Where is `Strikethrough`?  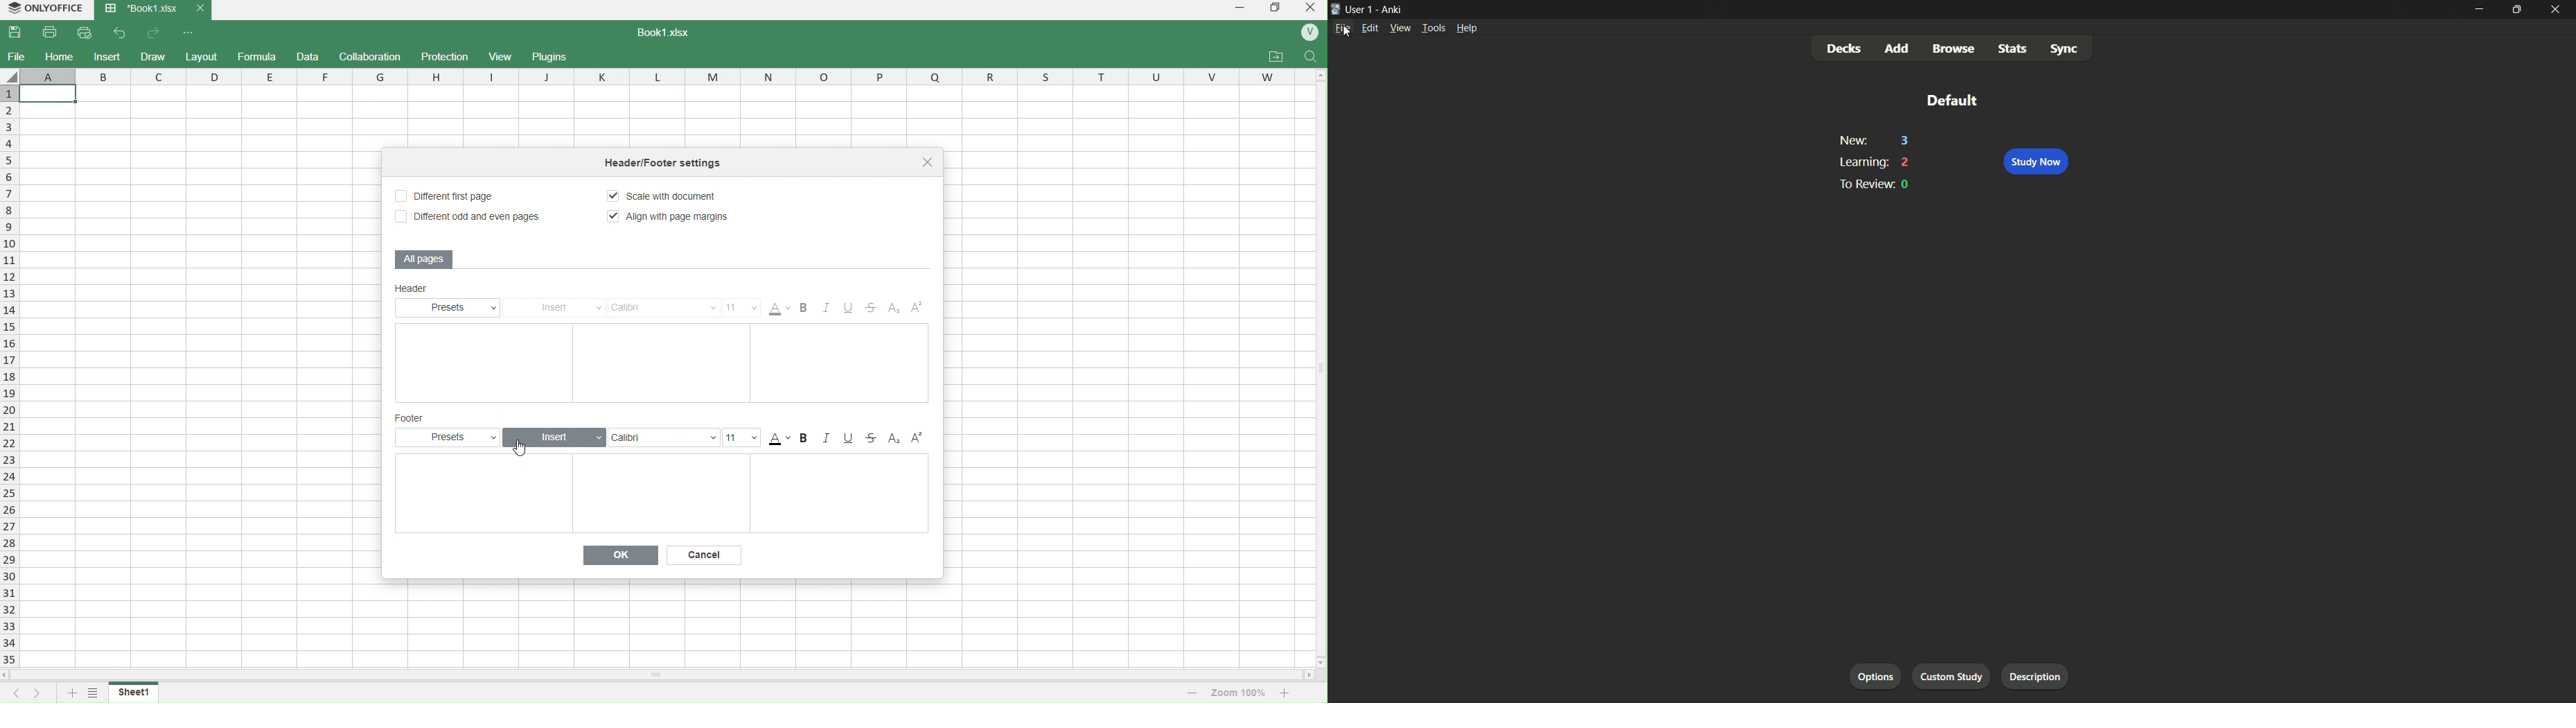 Strikethrough is located at coordinates (874, 438).